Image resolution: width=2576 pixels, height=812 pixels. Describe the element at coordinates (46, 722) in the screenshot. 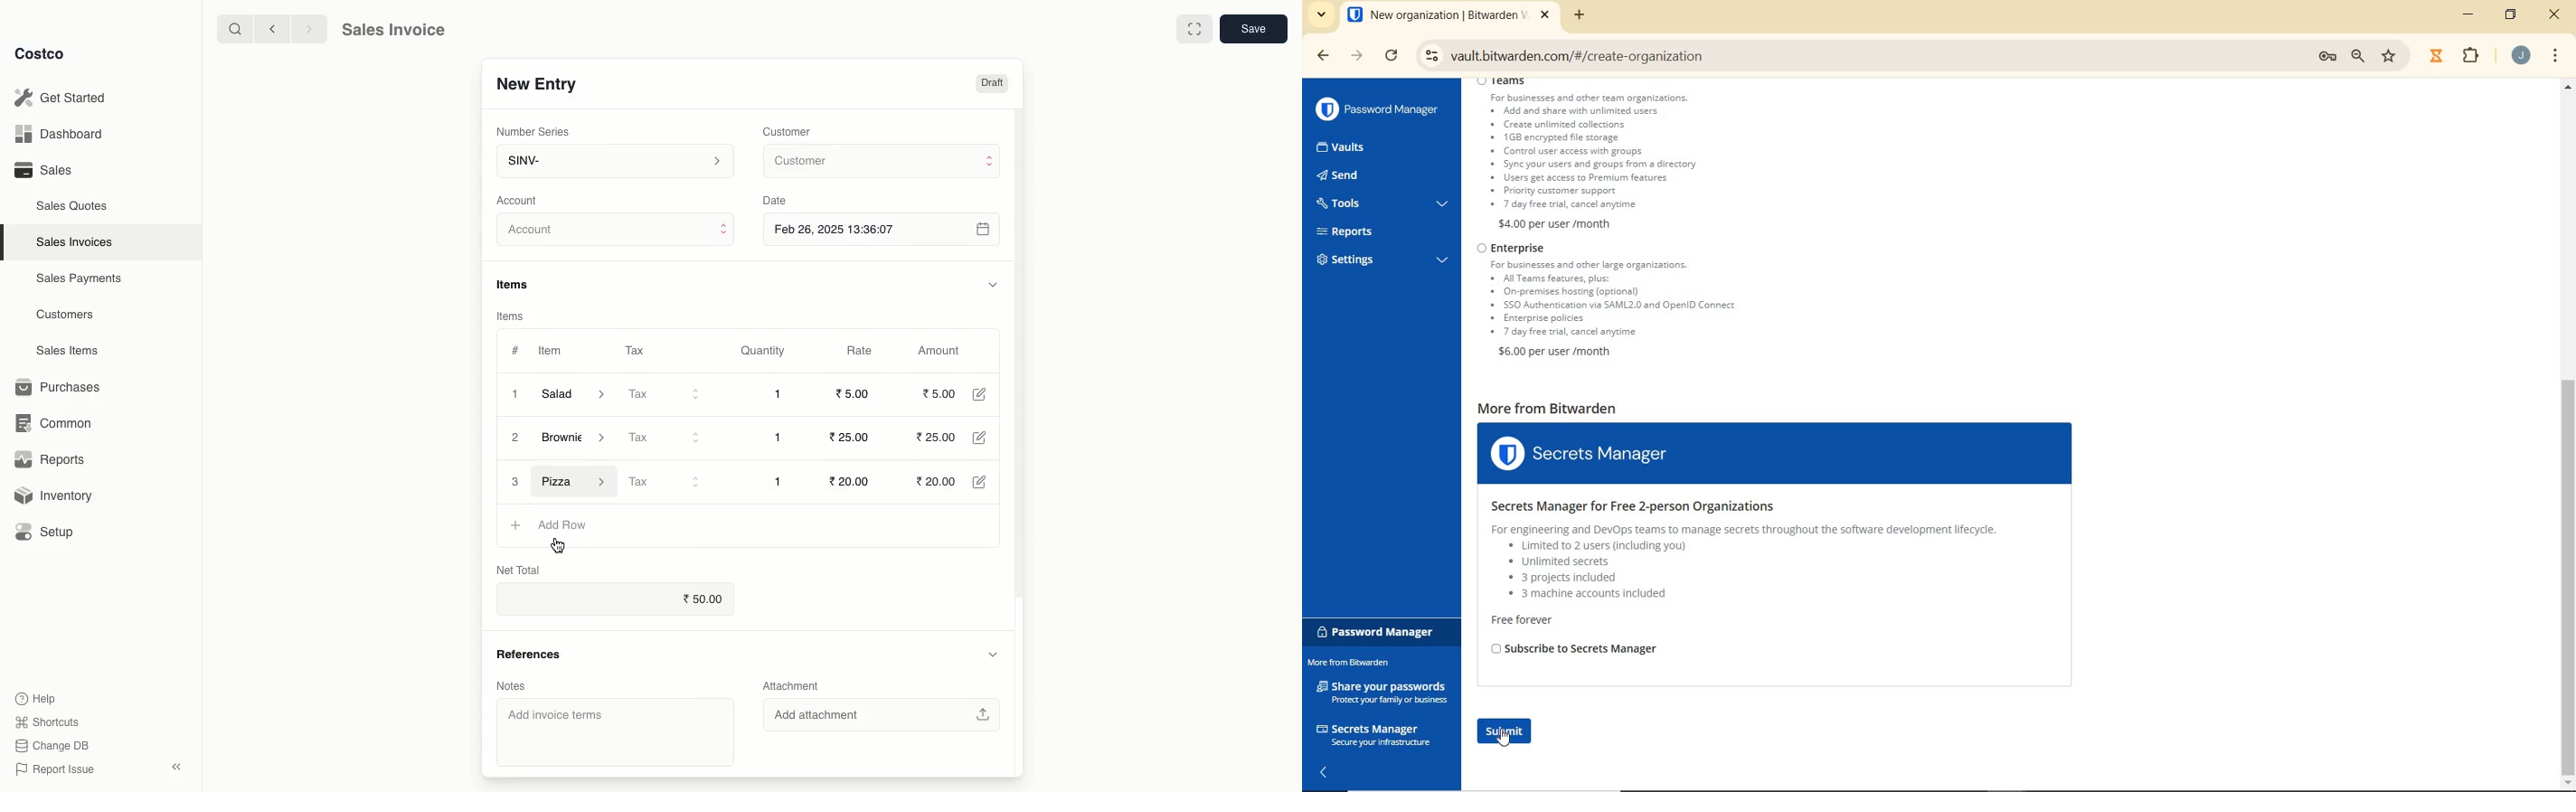

I see `Shortcuts` at that location.